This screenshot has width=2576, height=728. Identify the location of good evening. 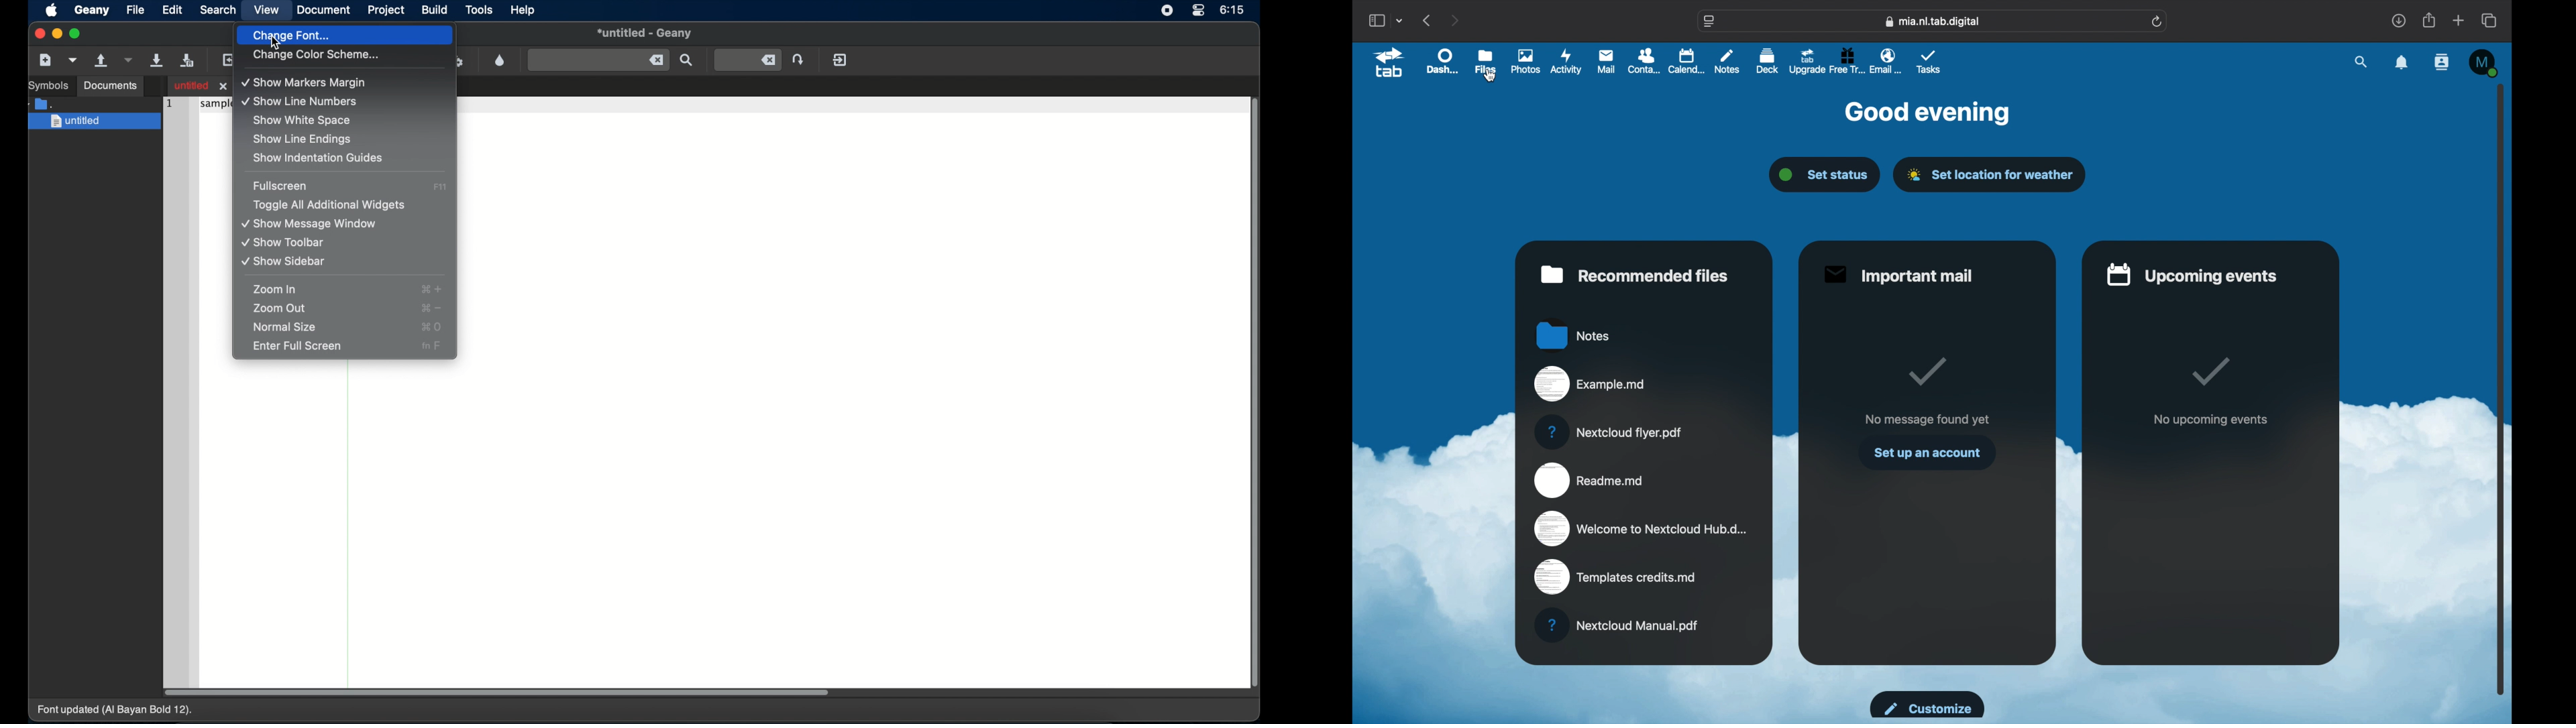
(1928, 114).